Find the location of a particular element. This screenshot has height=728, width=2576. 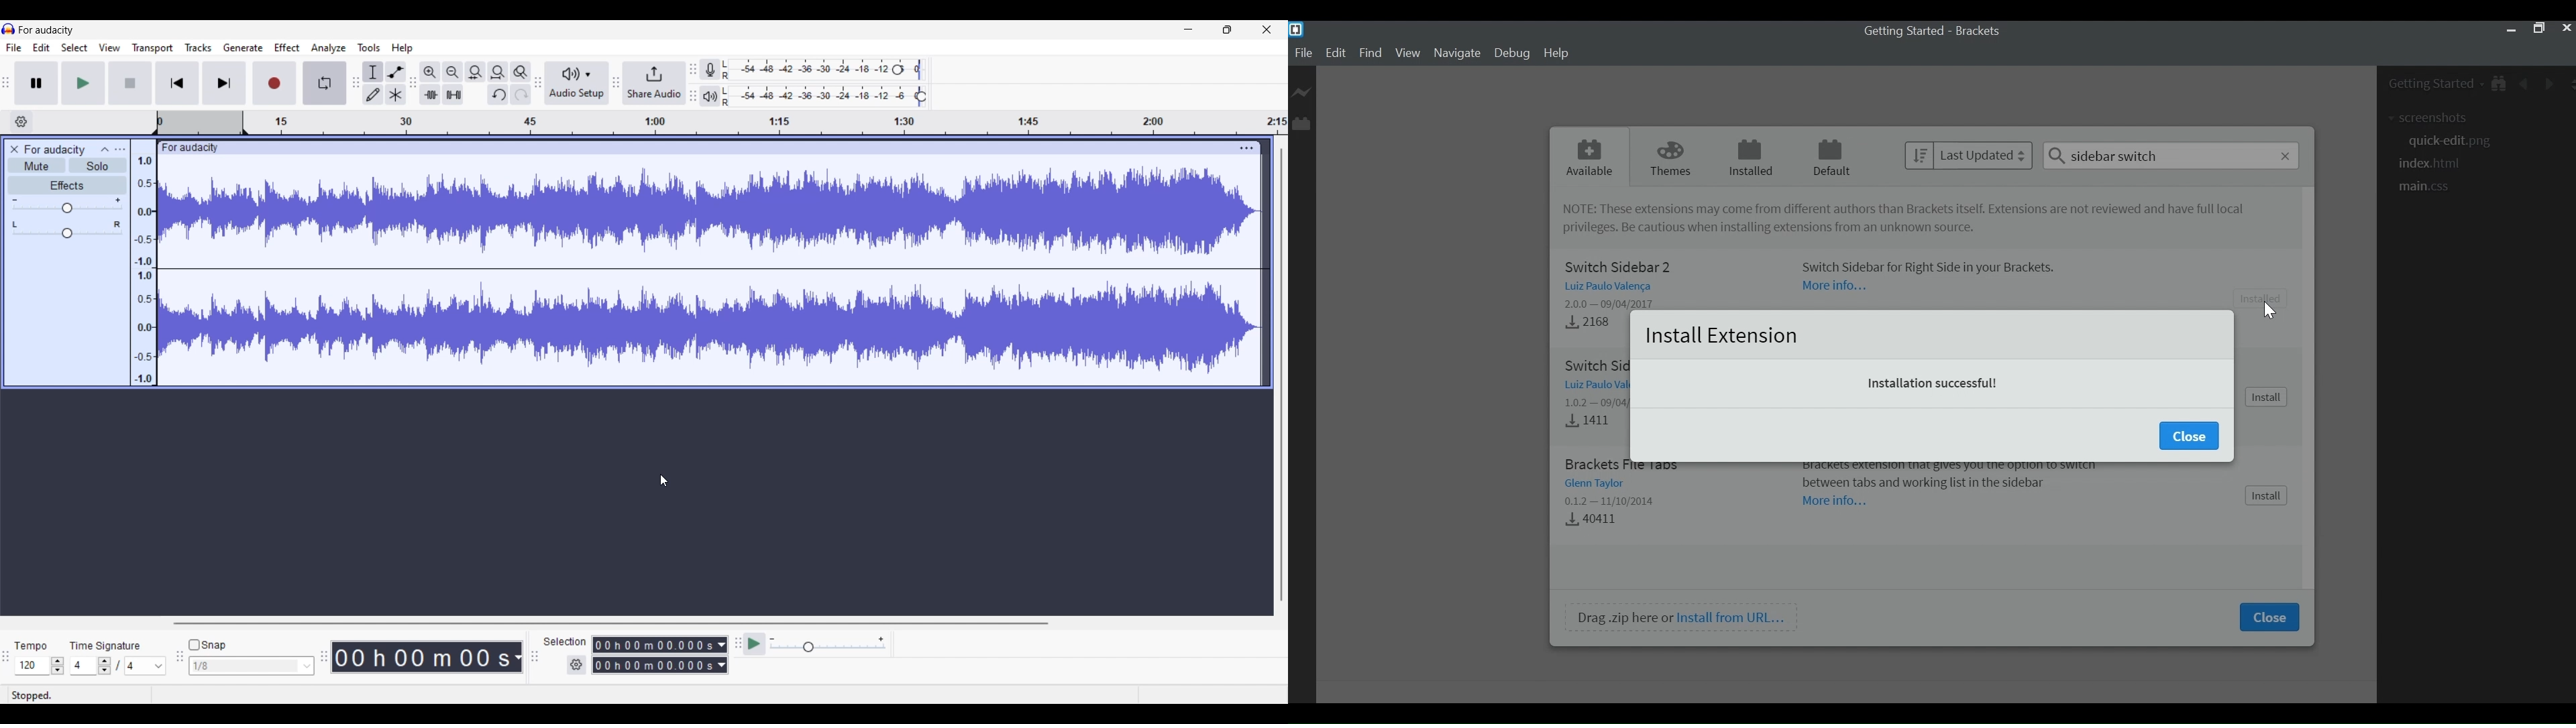

Min gain is located at coordinates (15, 200).